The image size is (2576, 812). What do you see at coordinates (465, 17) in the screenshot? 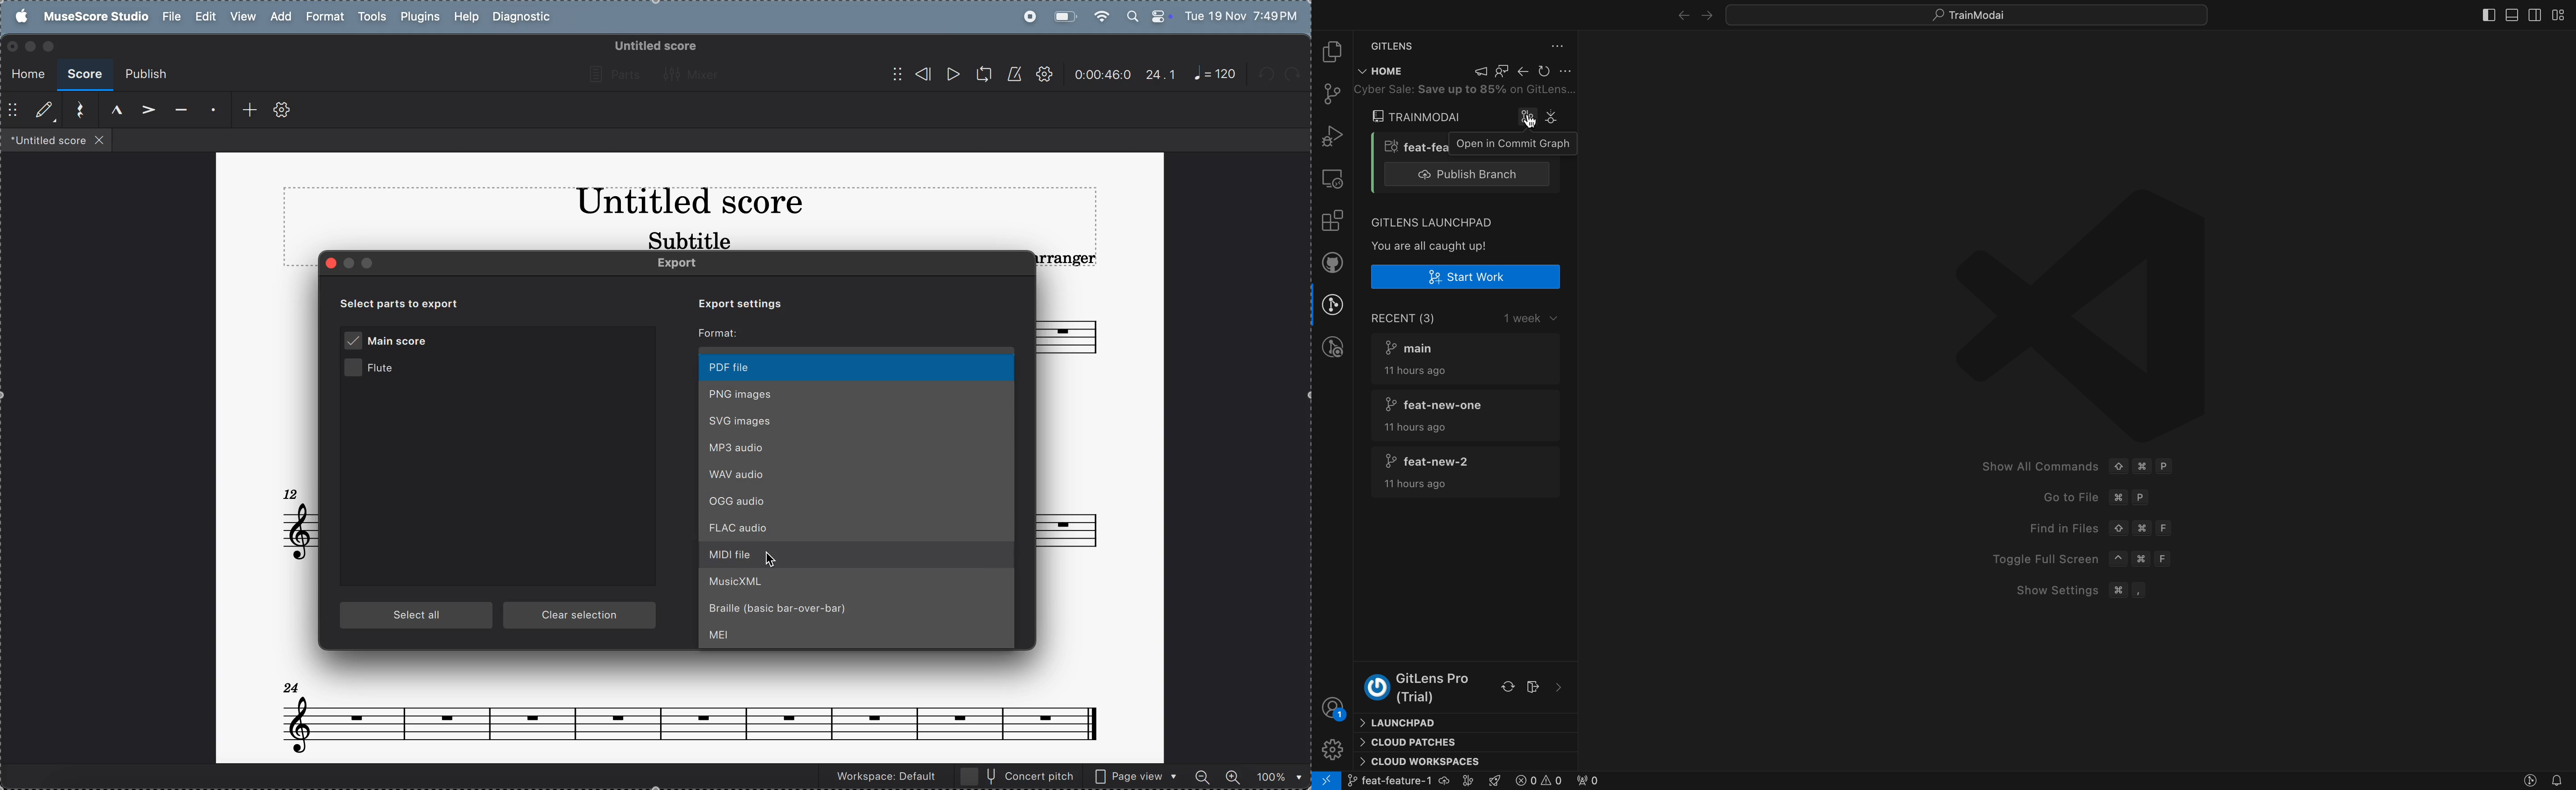
I see `help` at bounding box center [465, 17].